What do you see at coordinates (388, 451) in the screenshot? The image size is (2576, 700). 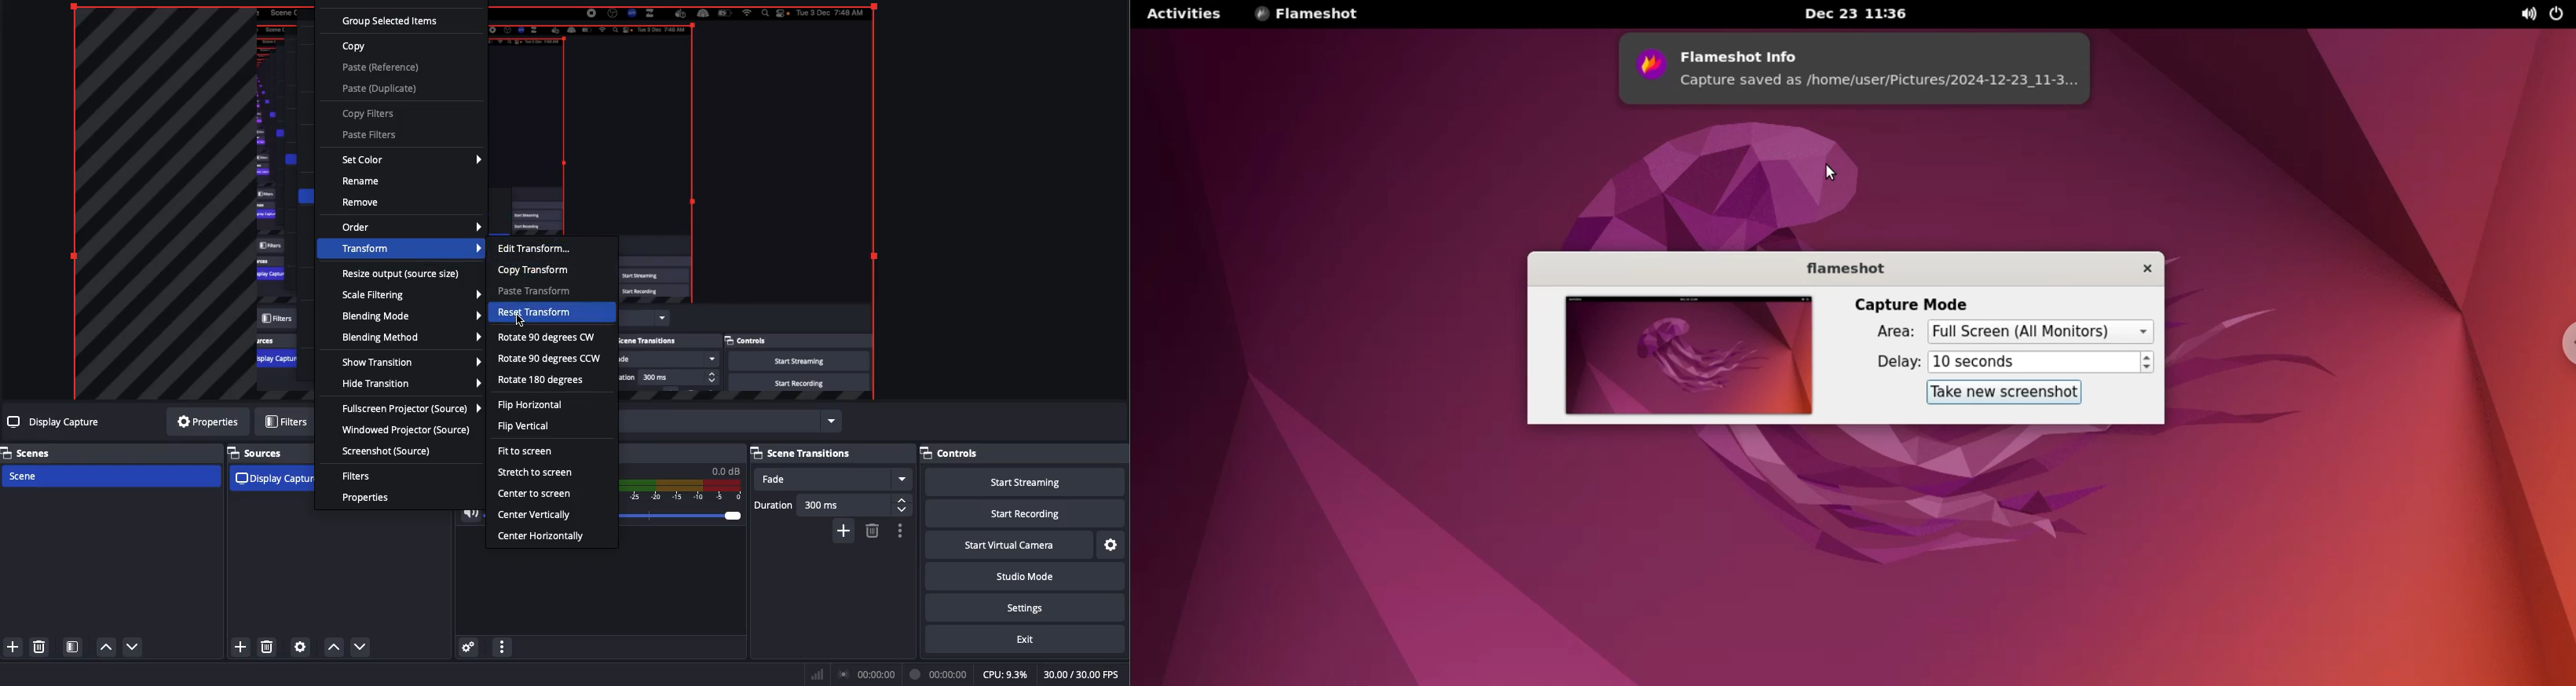 I see `Screenshot` at bounding box center [388, 451].